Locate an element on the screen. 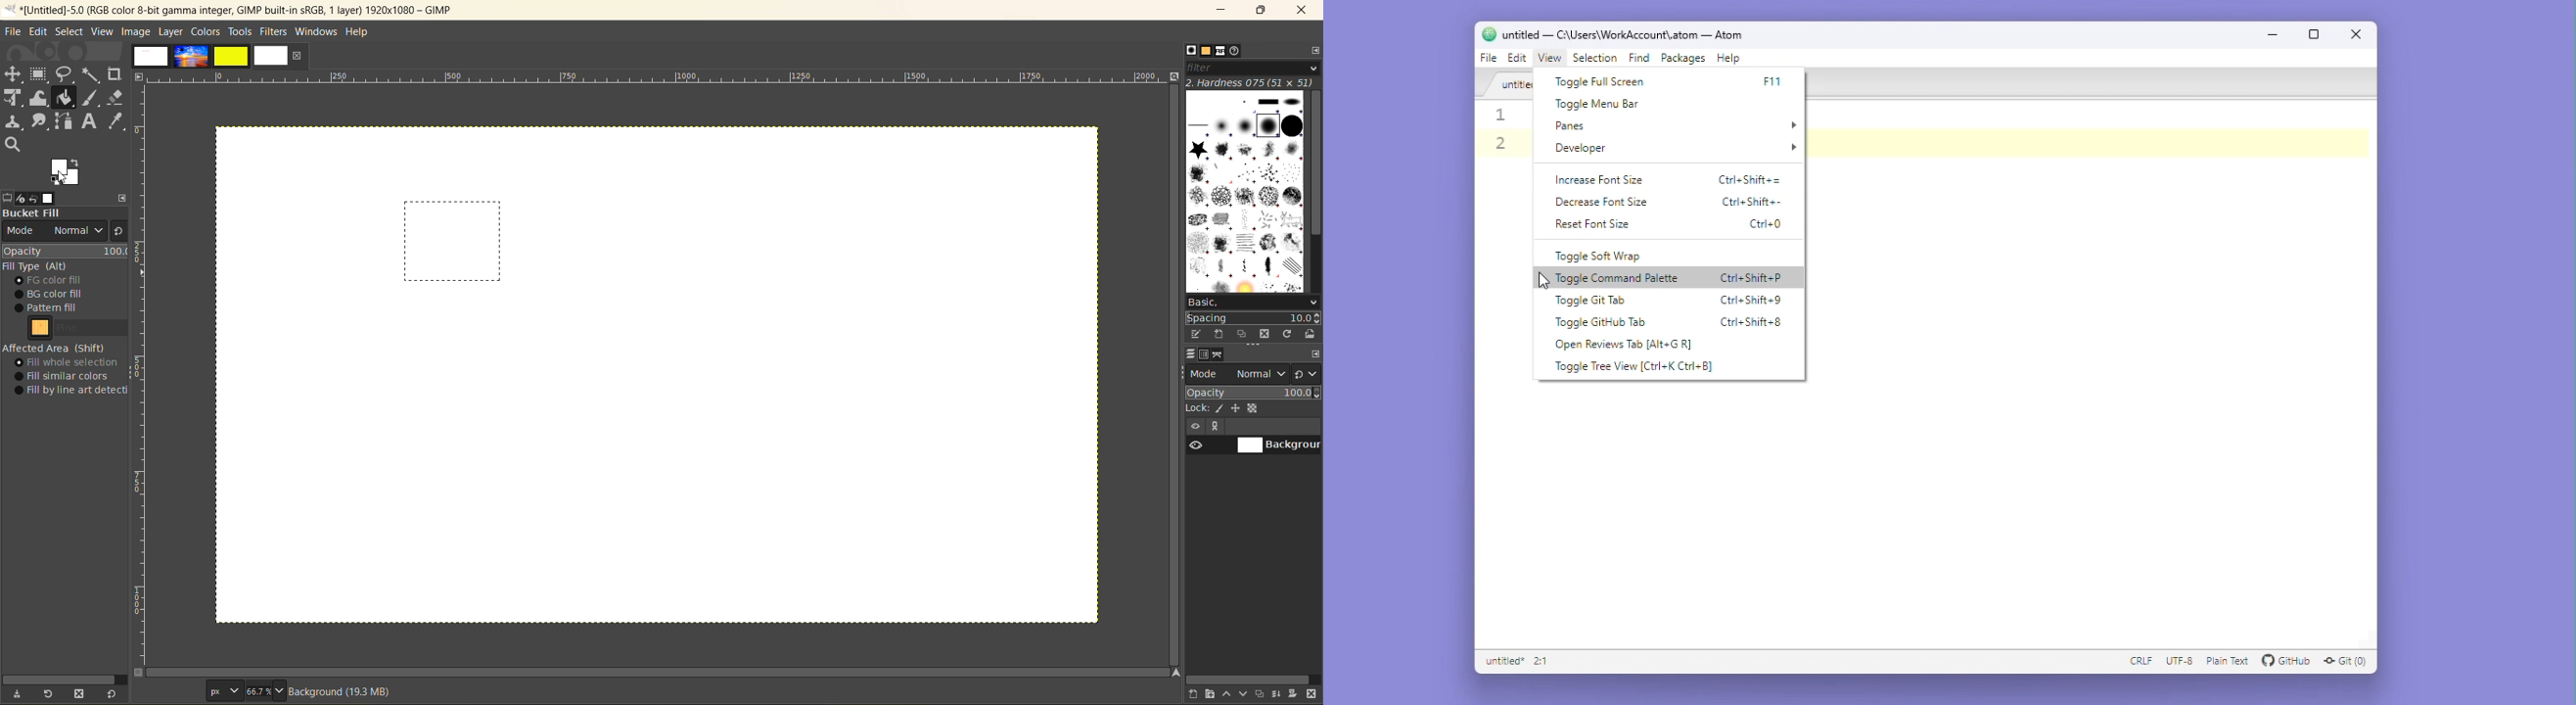  cursor is located at coordinates (64, 177).